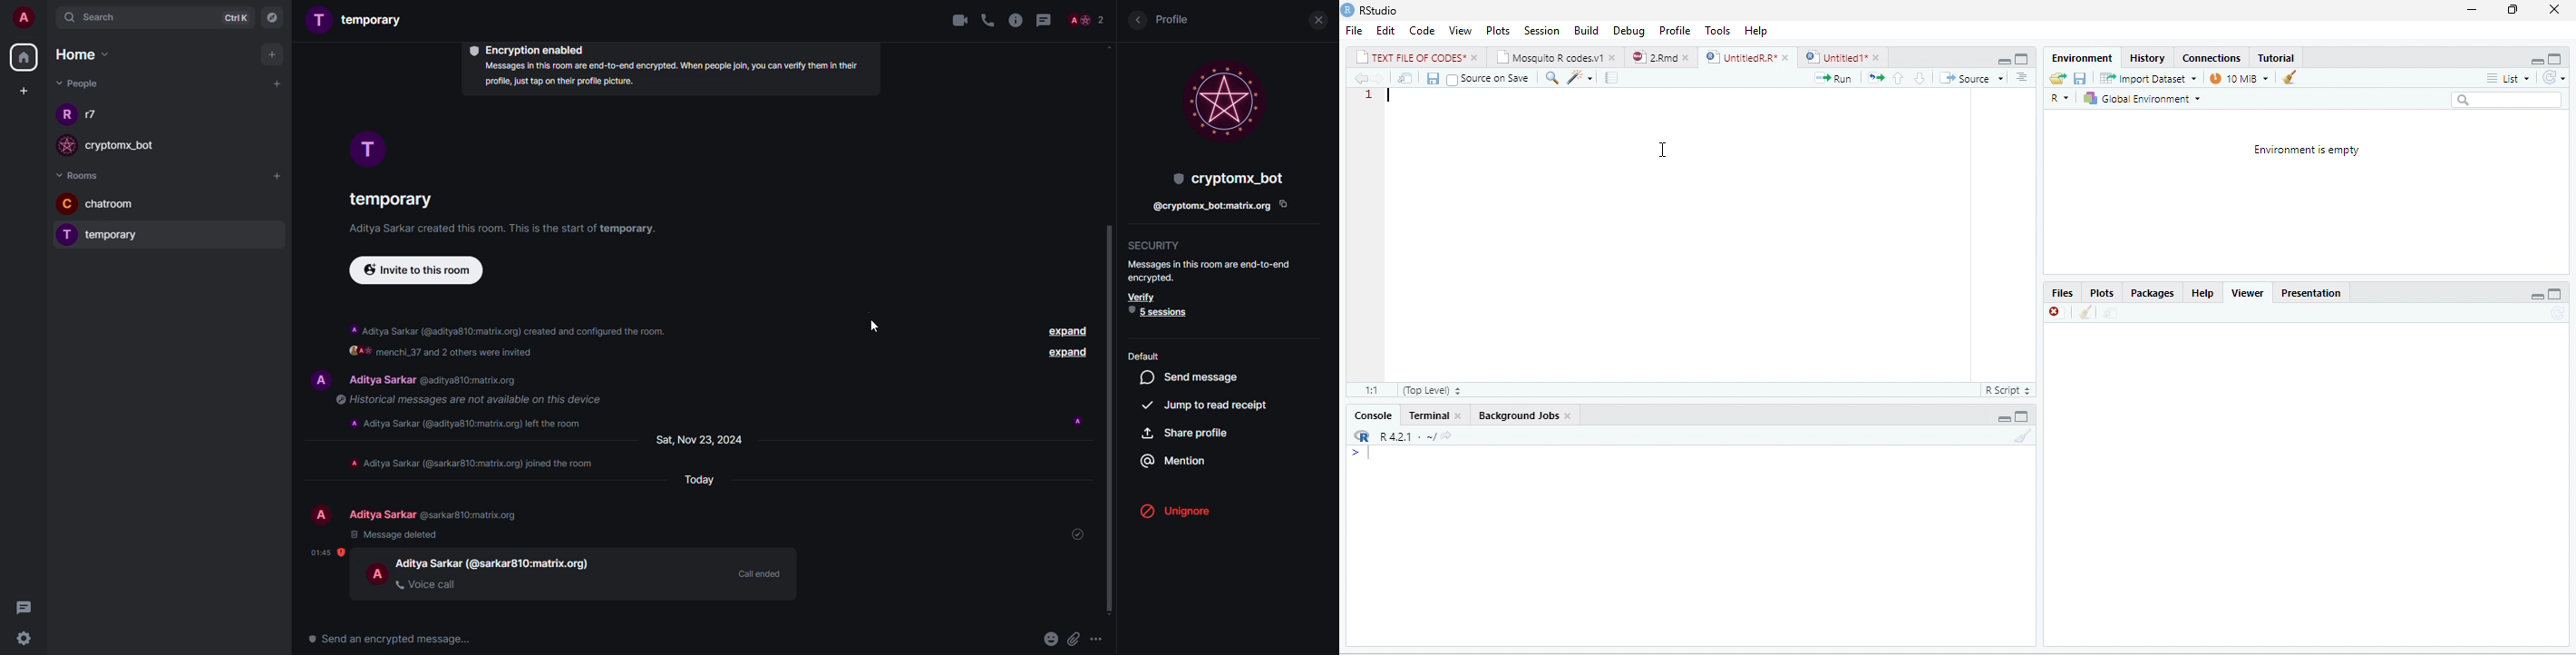 This screenshot has height=672, width=2576. Describe the element at coordinates (69, 145) in the screenshot. I see `profile image` at that location.